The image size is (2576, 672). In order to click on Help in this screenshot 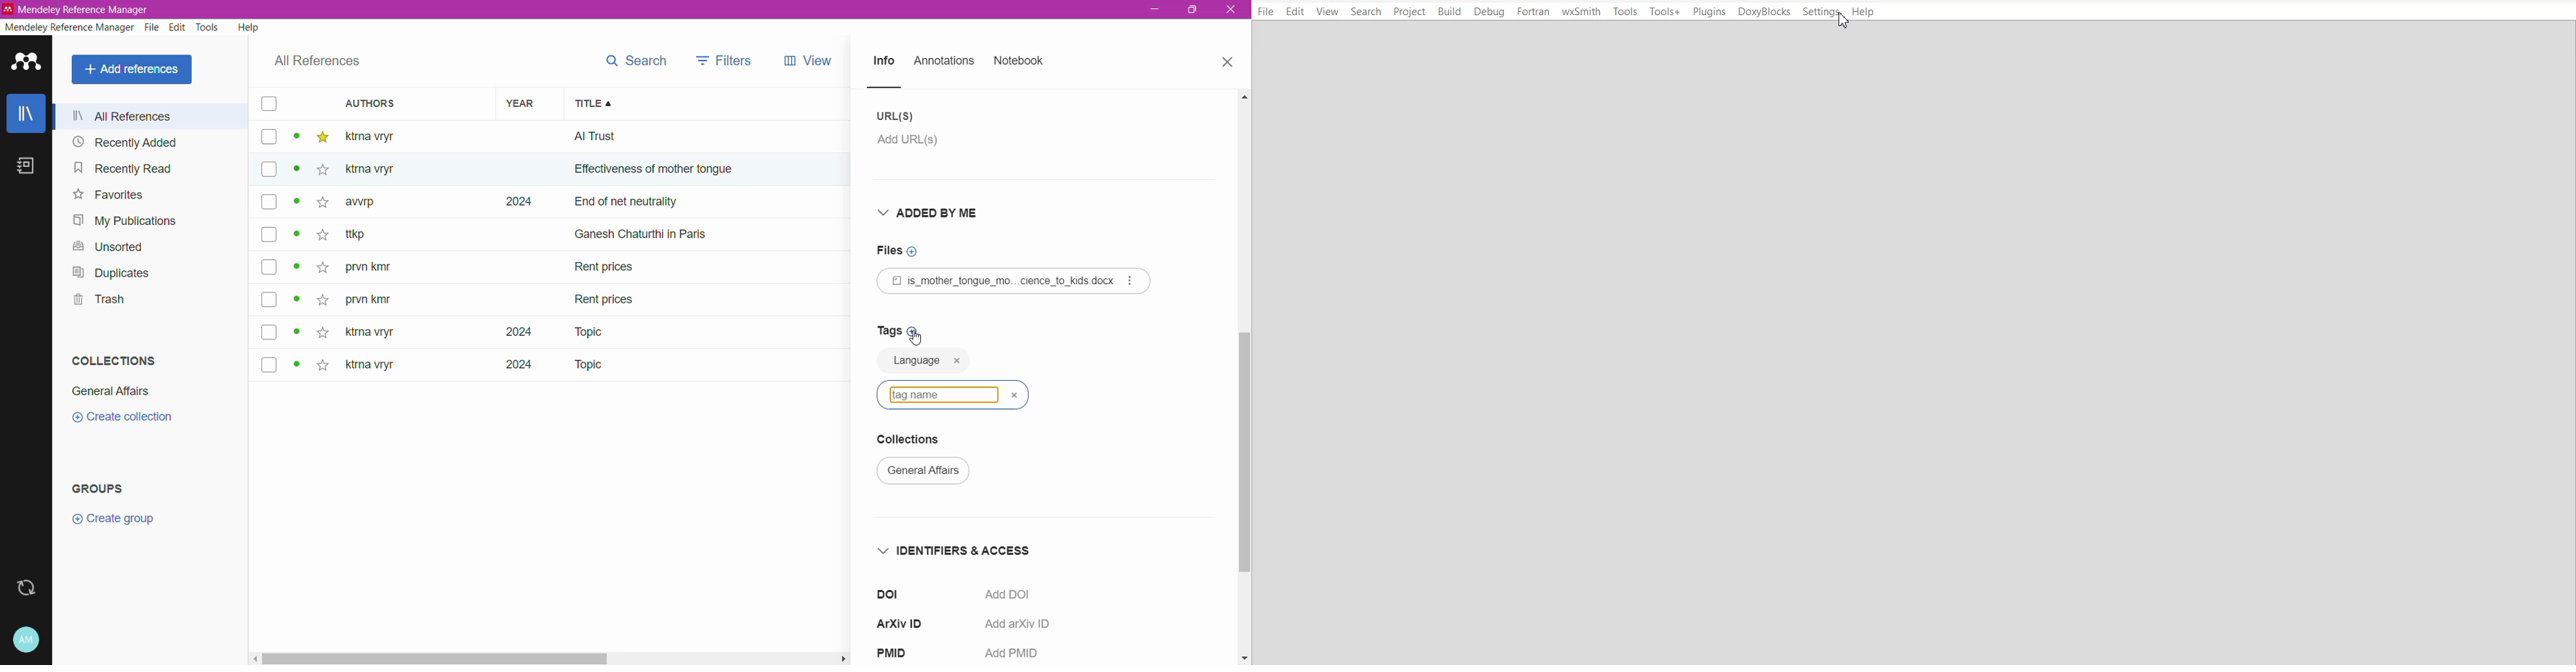, I will do `click(1863, 12)`.